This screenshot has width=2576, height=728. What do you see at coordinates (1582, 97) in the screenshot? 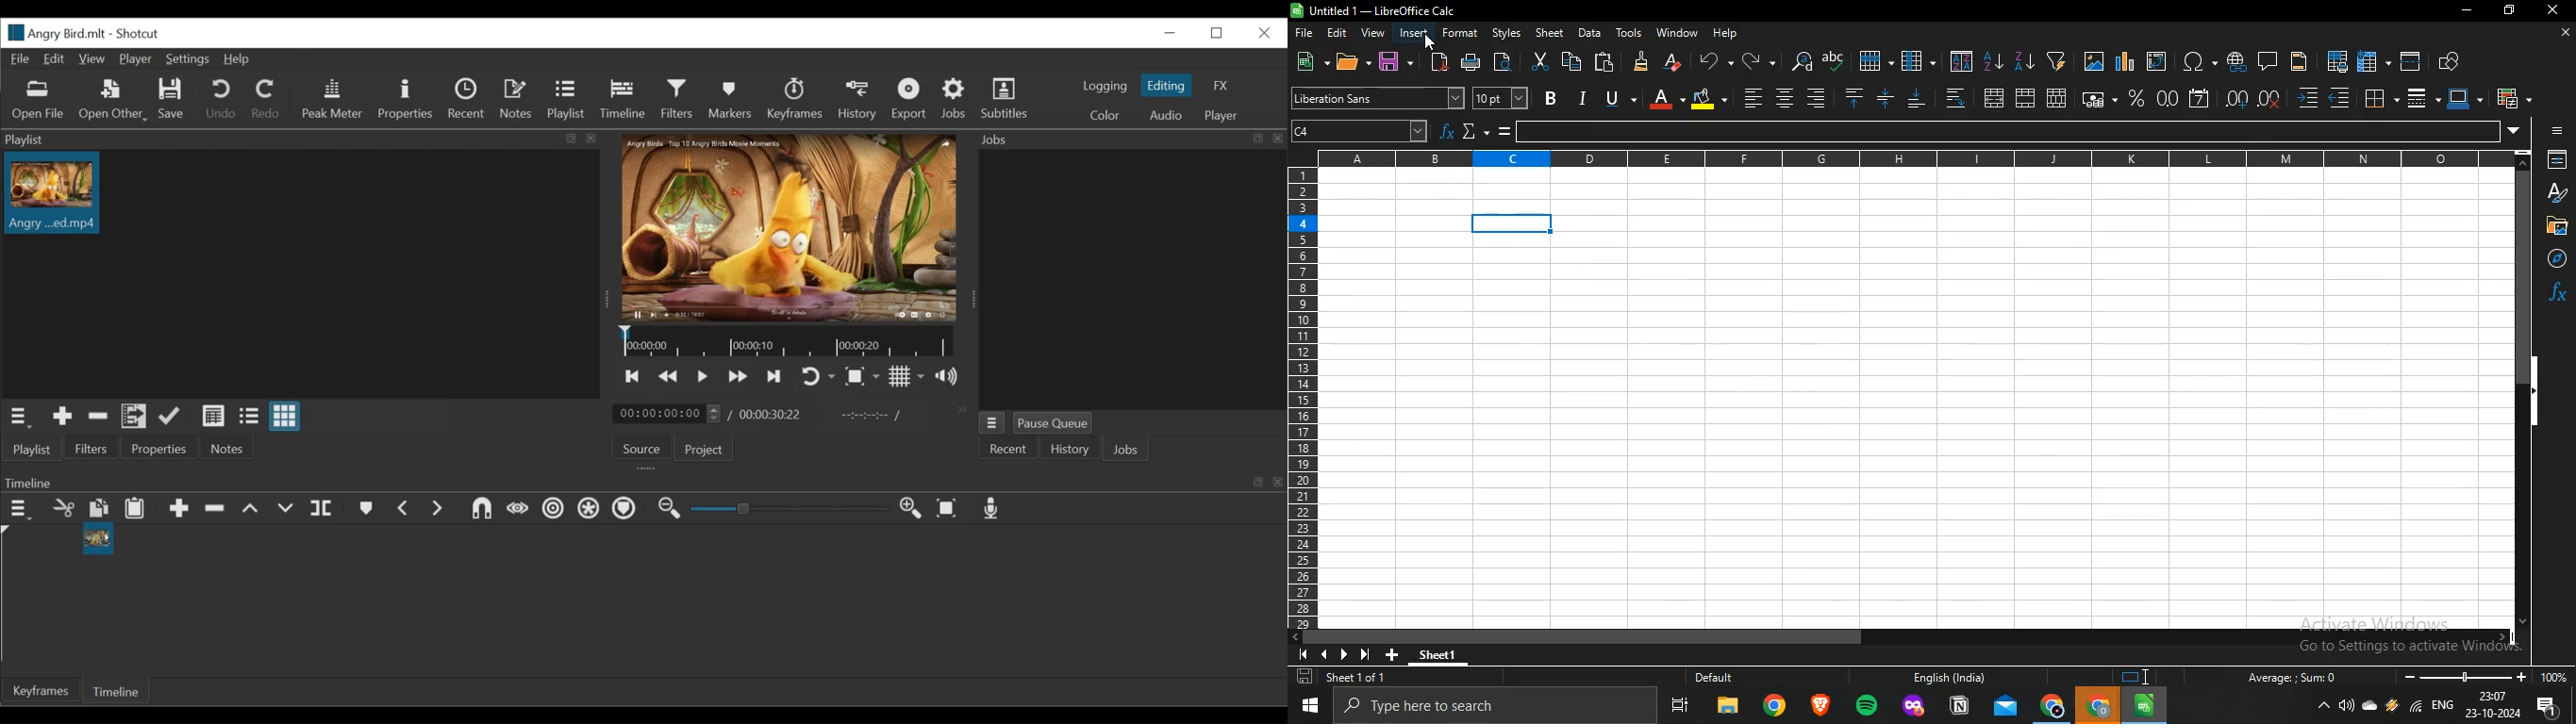
I see `italic` at bounding box center [1582, 97].